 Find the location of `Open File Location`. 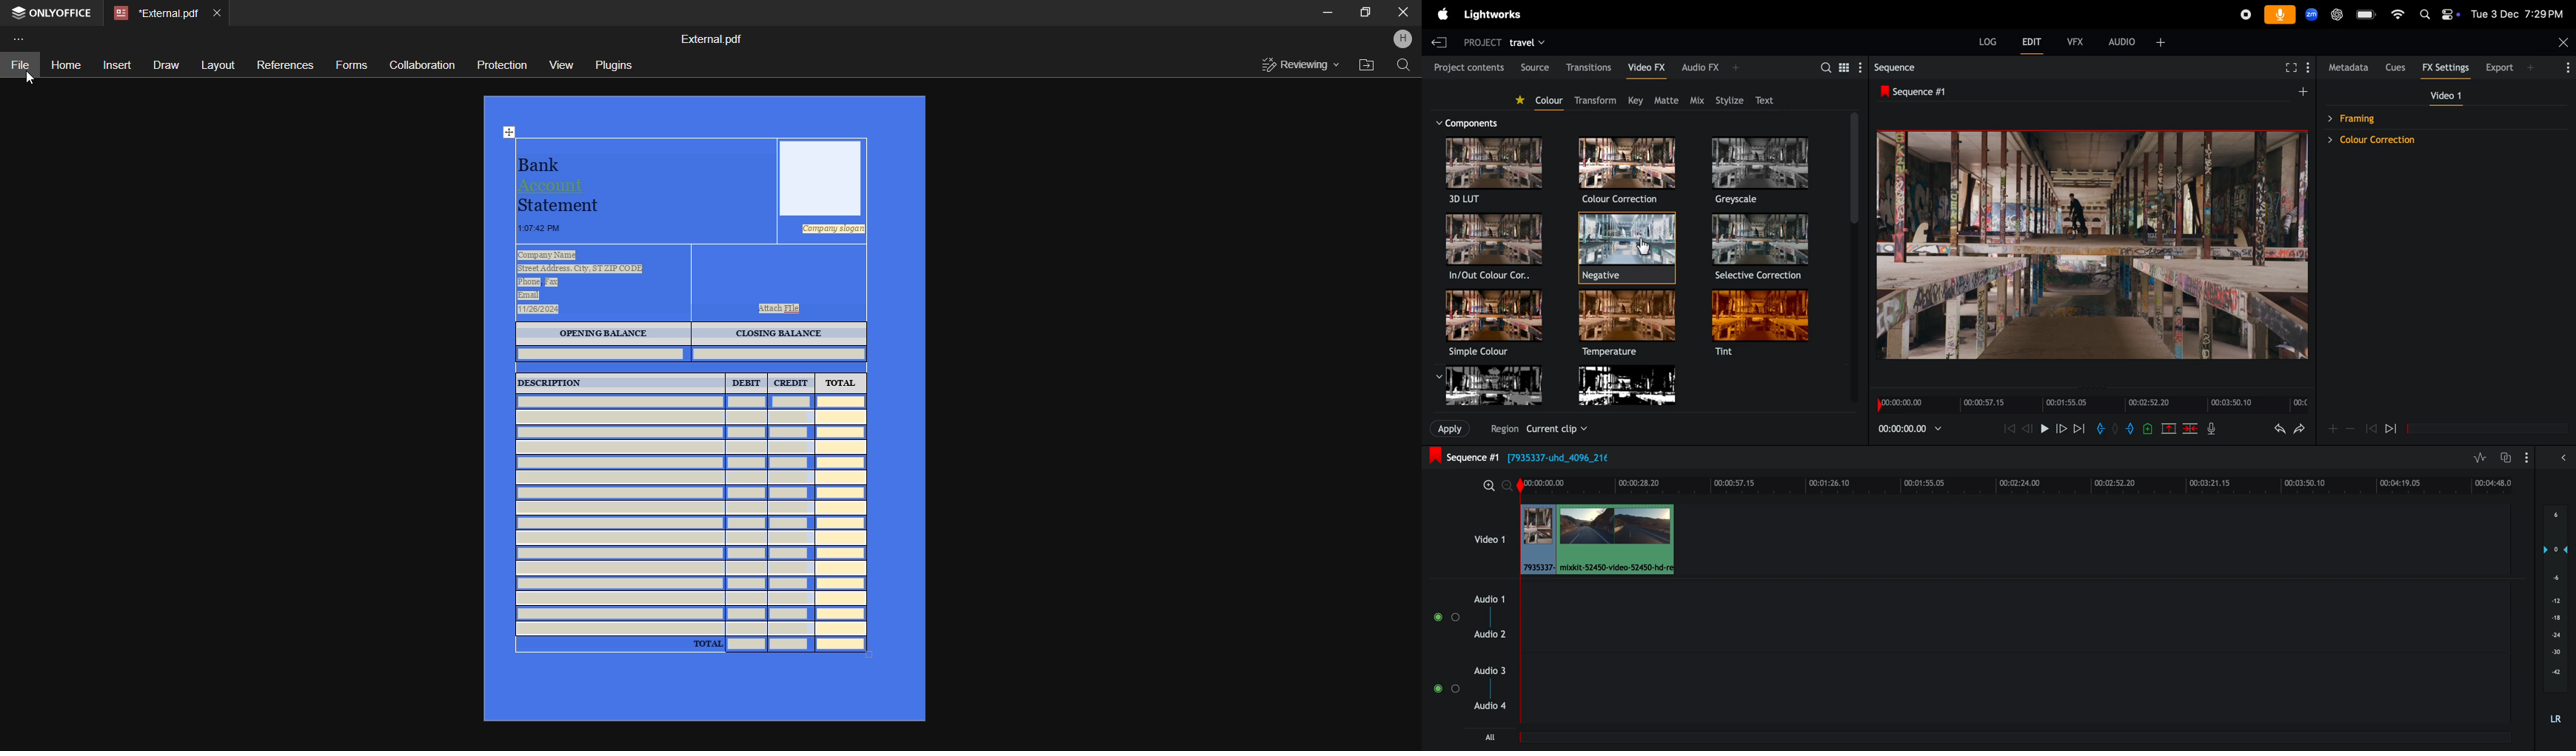

Open File Location is located at coordinates (1365, 66).